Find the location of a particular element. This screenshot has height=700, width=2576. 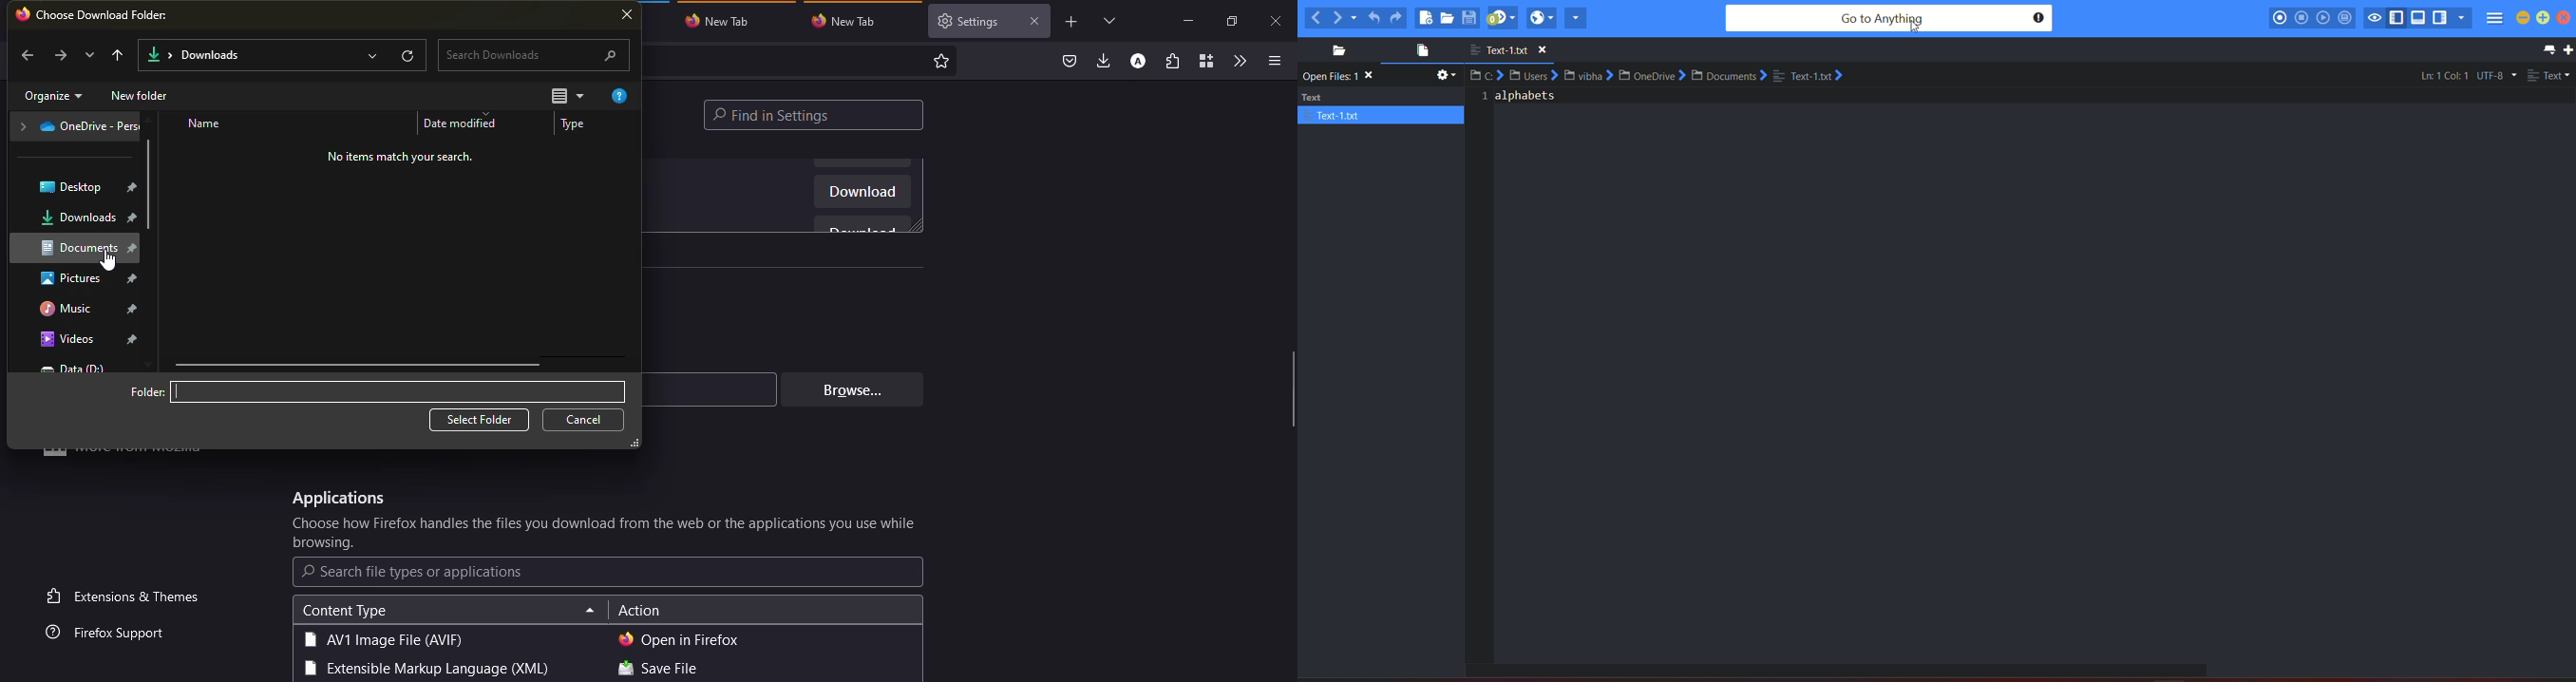

toggle focus mode is located at coordinates (2375, 17).